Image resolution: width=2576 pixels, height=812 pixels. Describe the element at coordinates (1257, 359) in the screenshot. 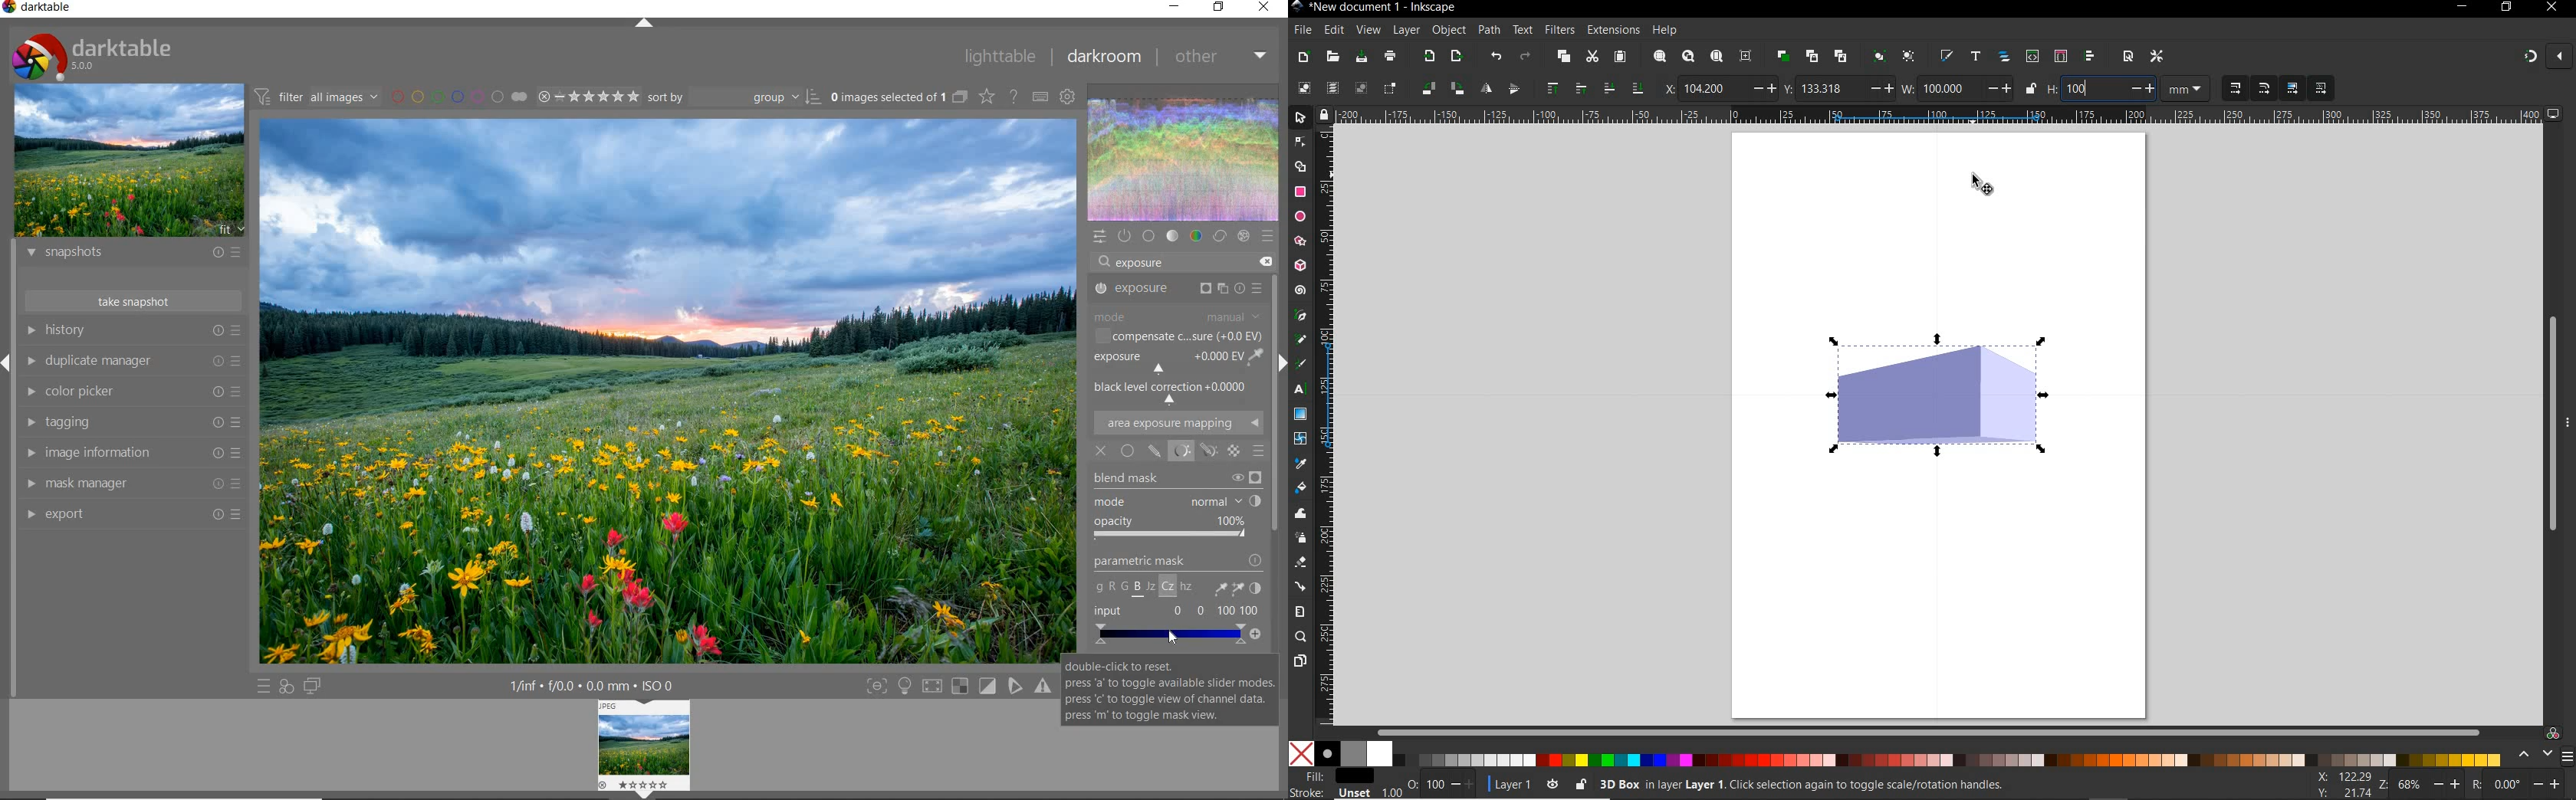

I see `PICK GUI COLOR FROM IMAGE` at that location.